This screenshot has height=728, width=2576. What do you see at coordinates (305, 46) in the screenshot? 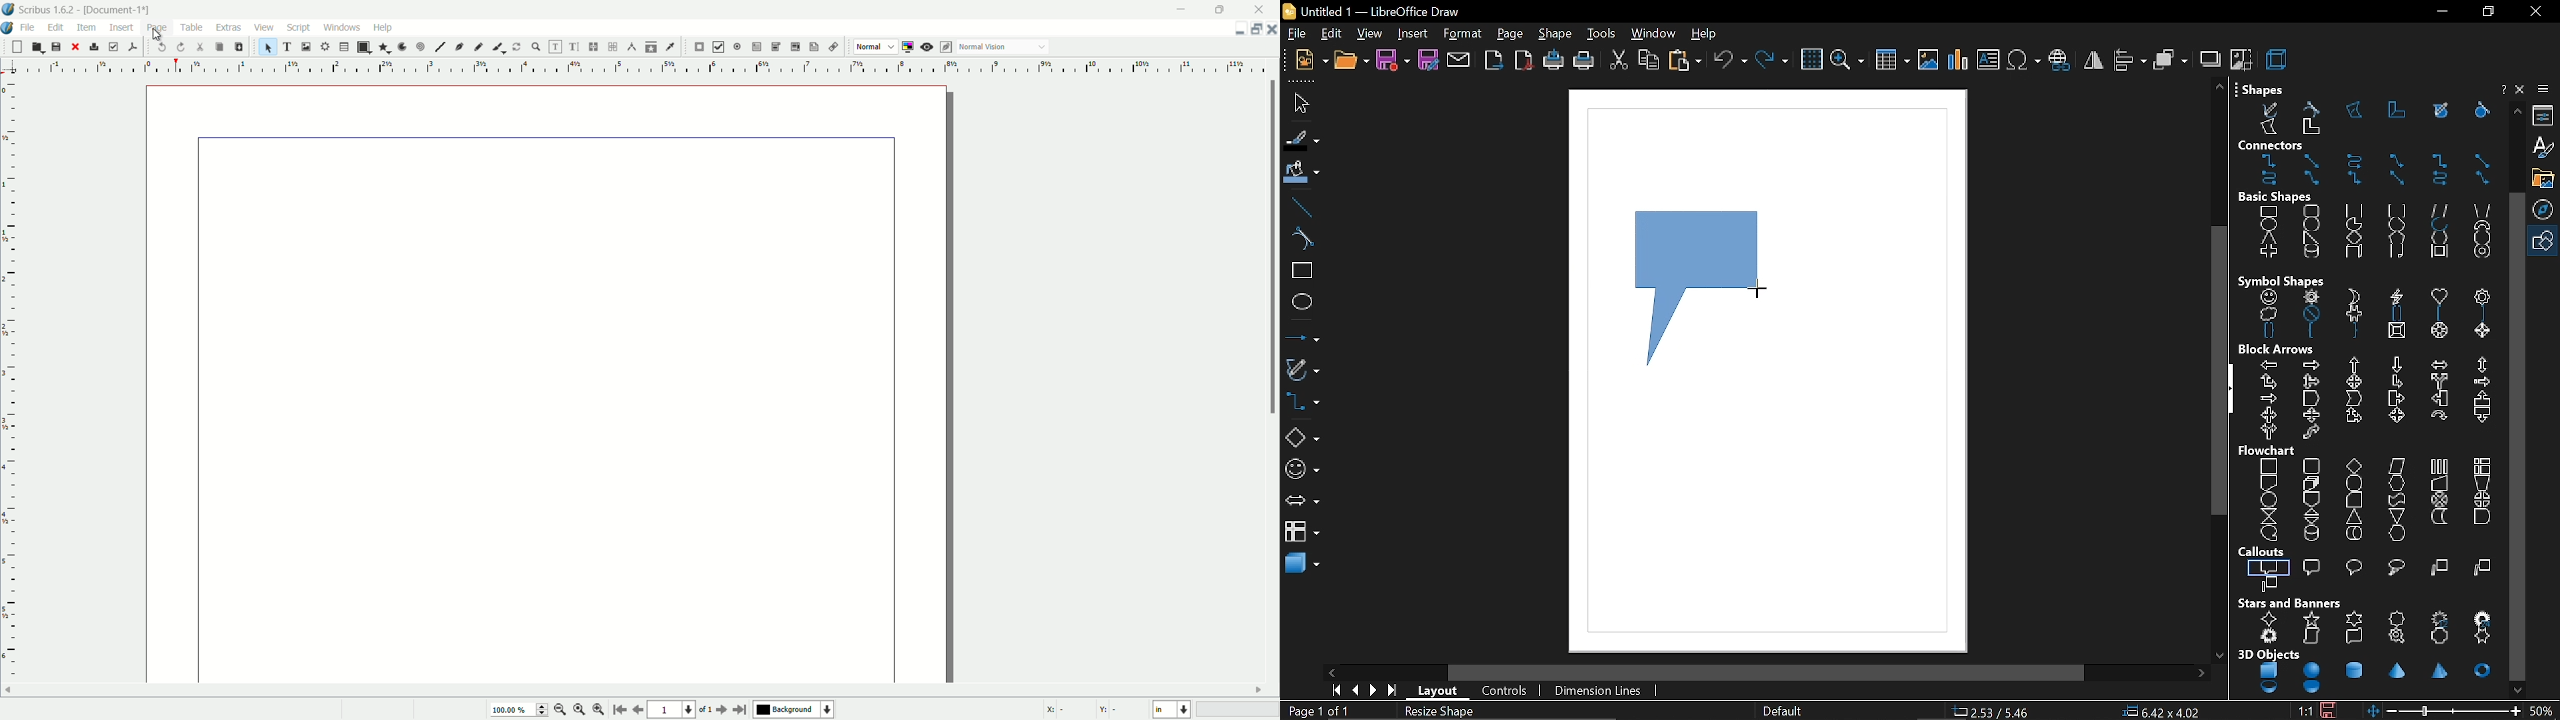
I see `image frame` at bounding box center [305, 46].